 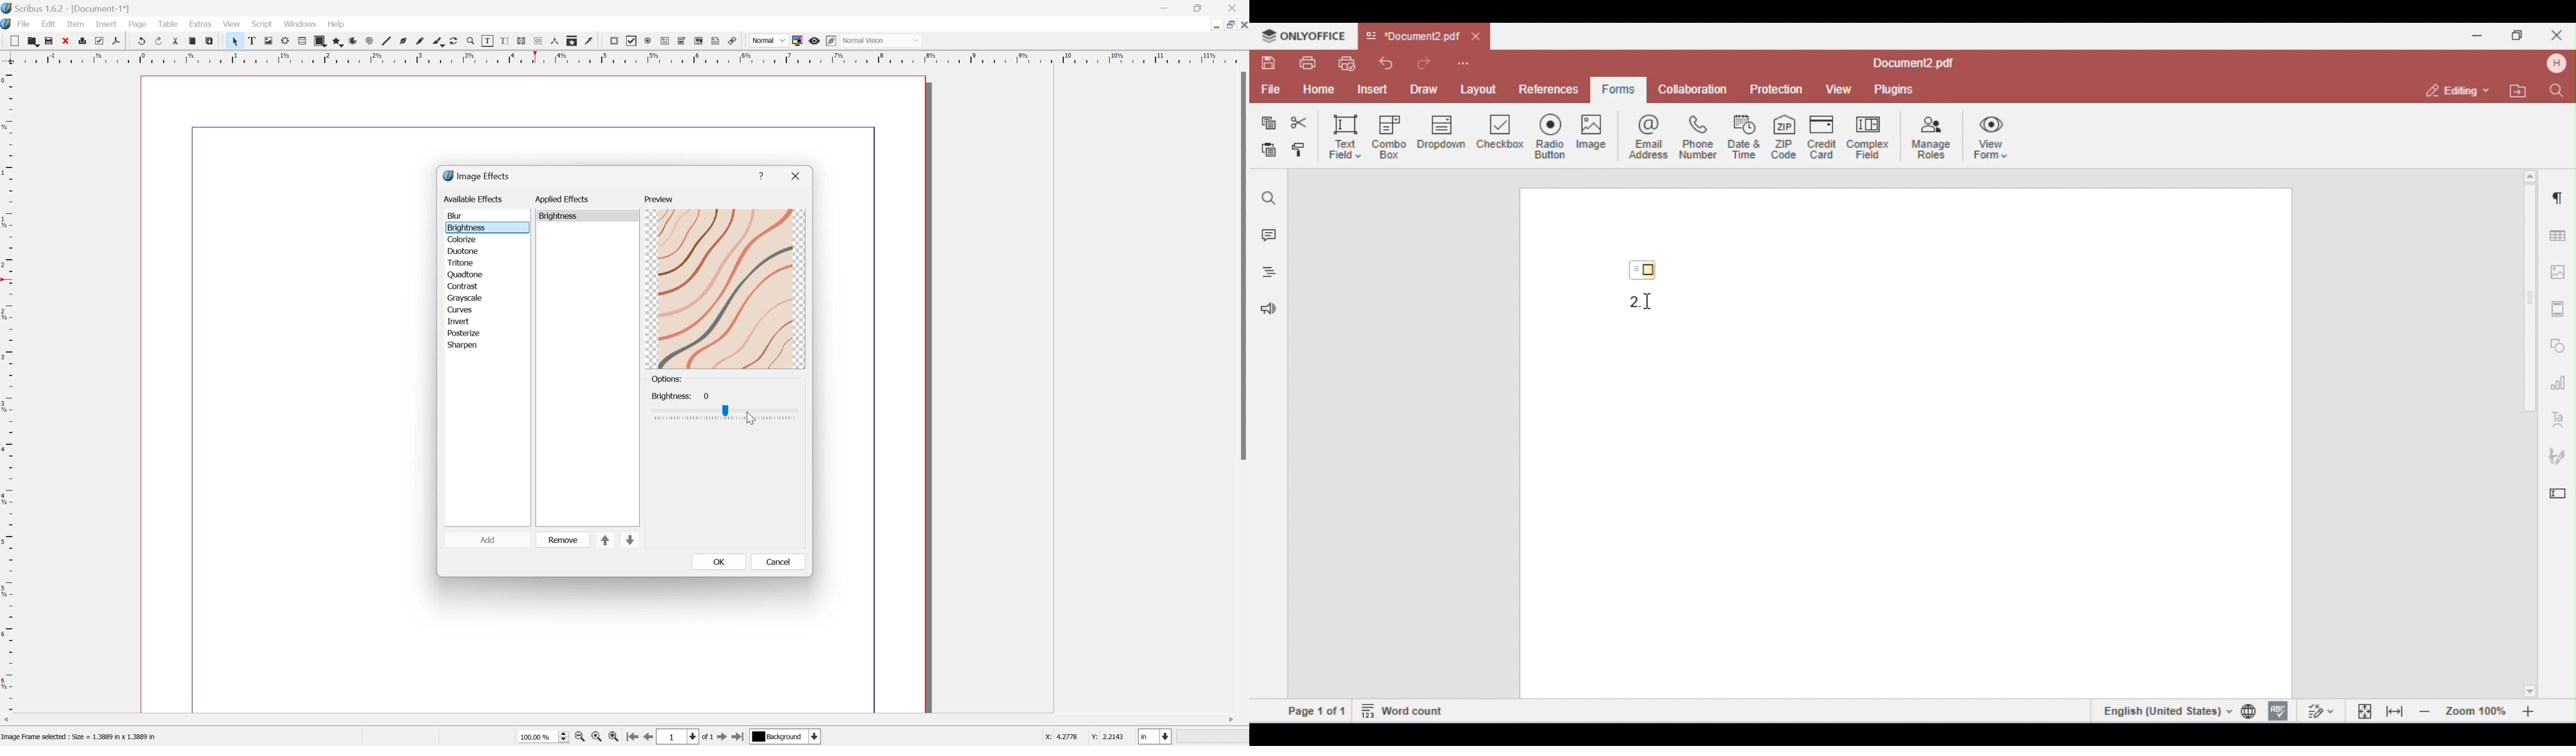 I want to click on Image frame, so click(x=267, y=39).